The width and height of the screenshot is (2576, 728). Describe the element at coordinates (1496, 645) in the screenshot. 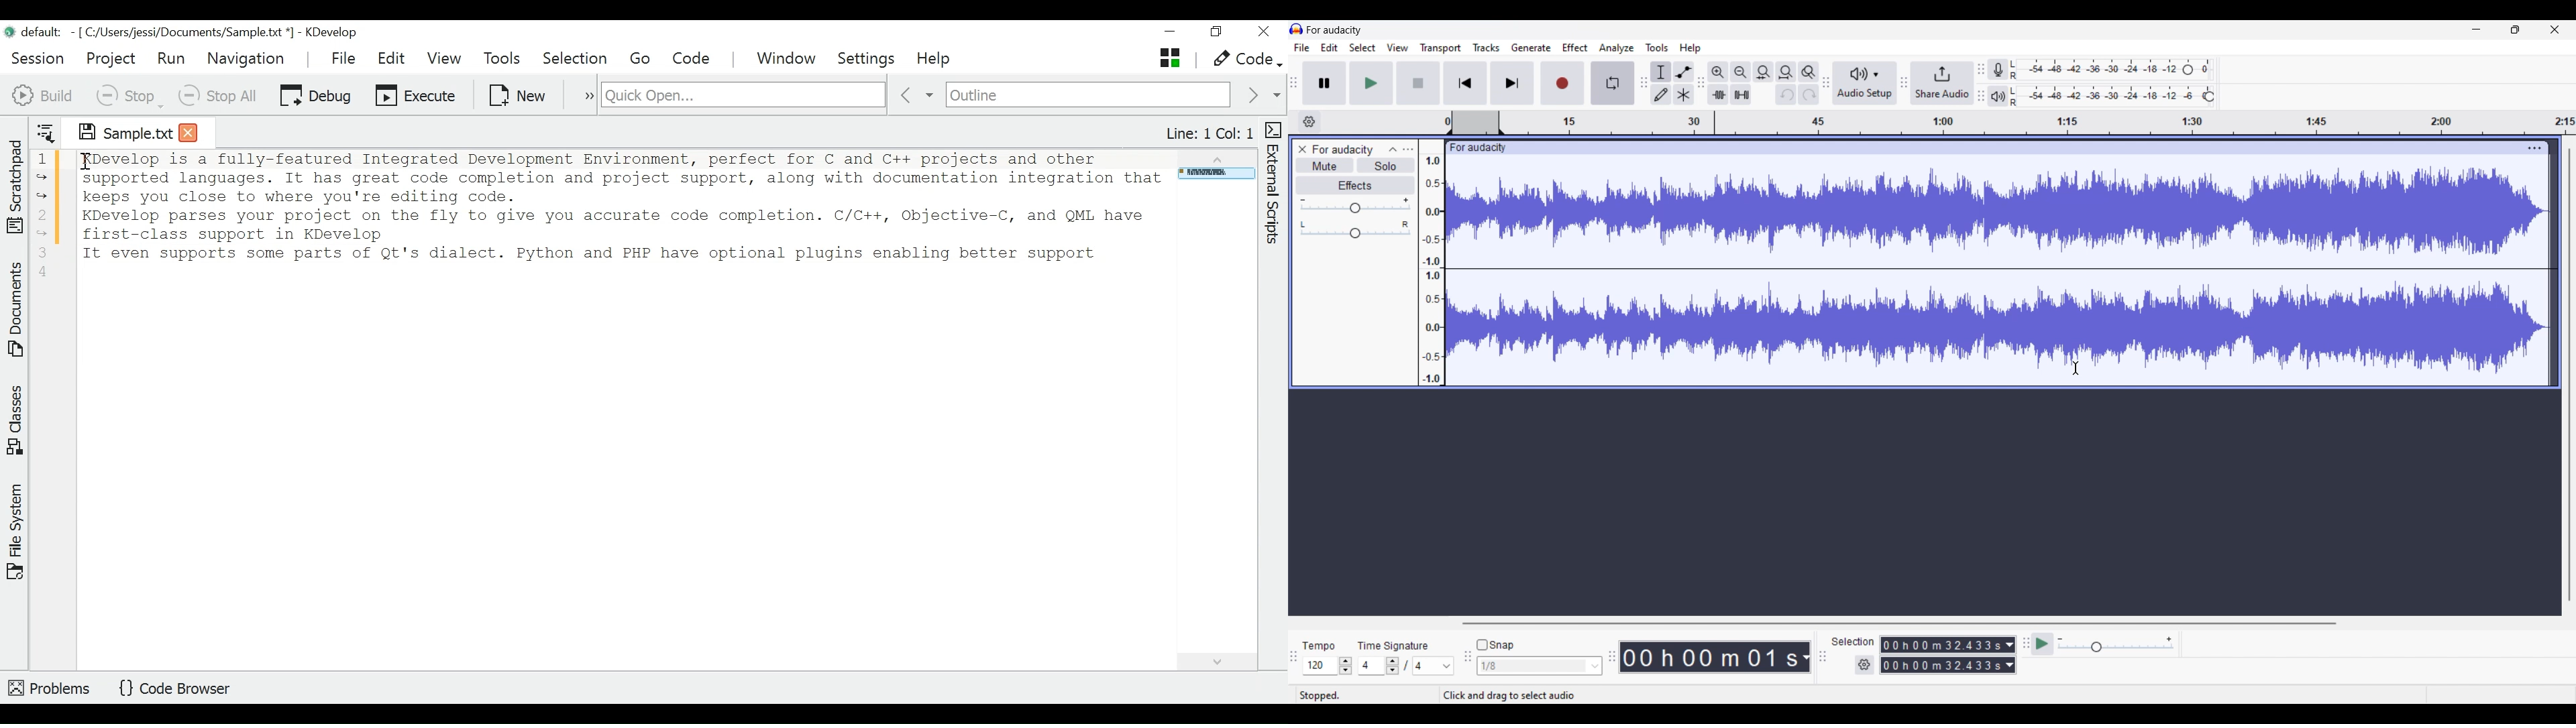

I see `Snap toggle` at that location.